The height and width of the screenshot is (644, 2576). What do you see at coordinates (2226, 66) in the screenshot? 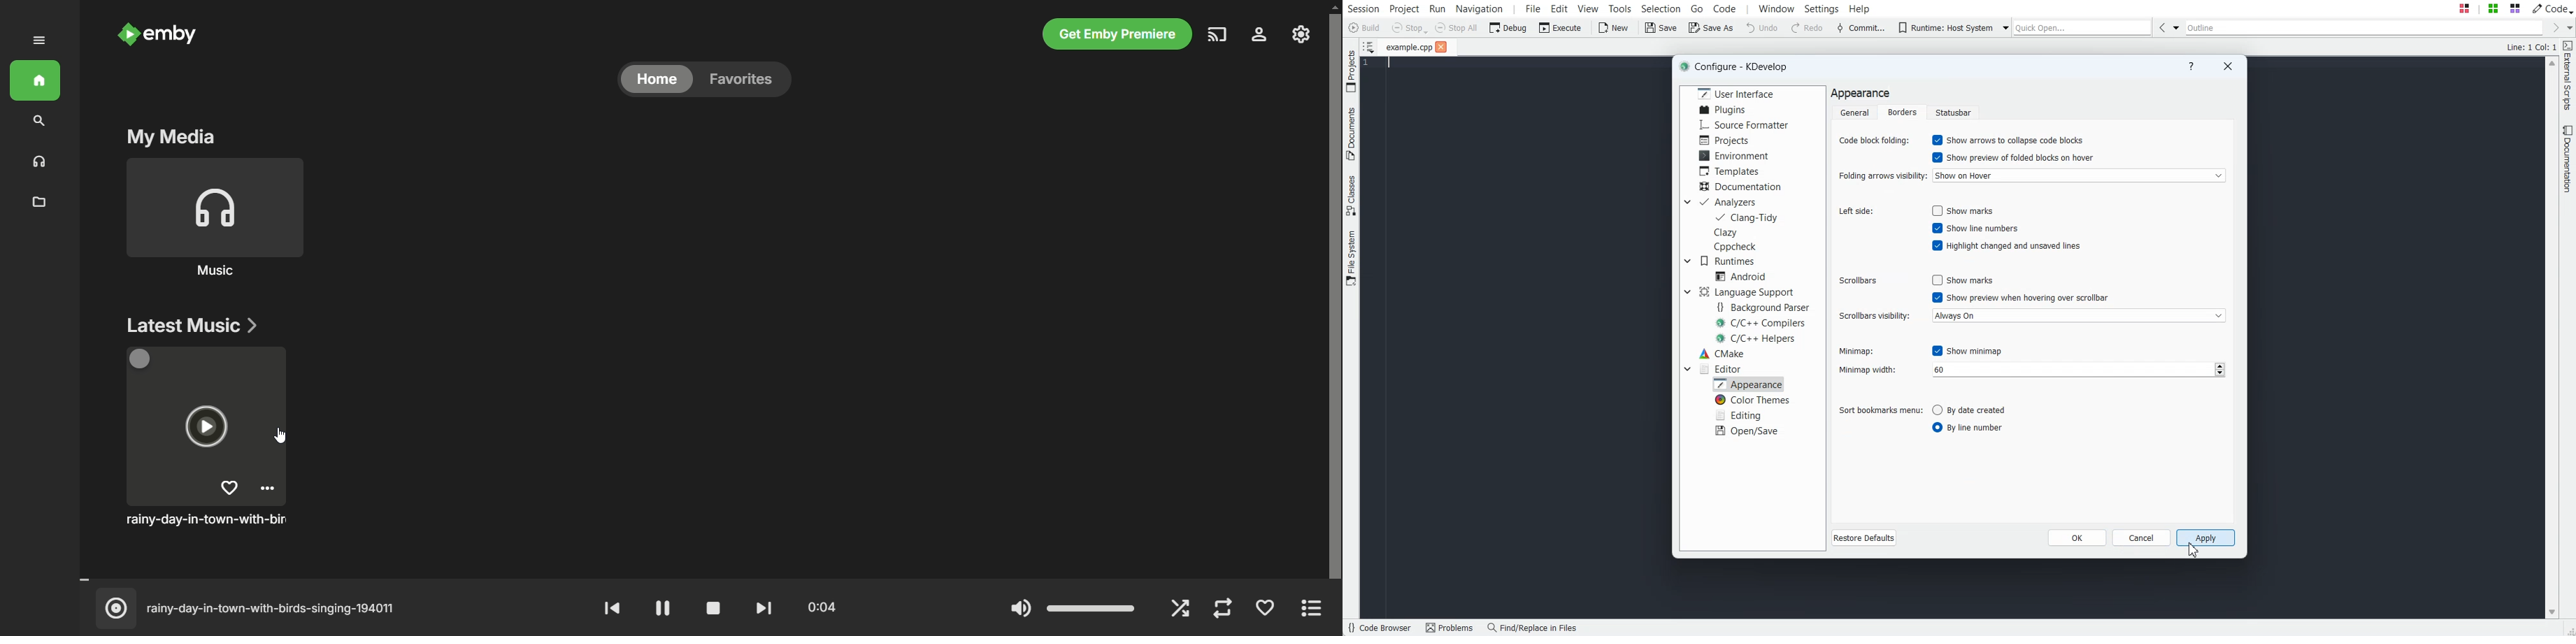
I see `Close` at bounding box center [2226, 66].